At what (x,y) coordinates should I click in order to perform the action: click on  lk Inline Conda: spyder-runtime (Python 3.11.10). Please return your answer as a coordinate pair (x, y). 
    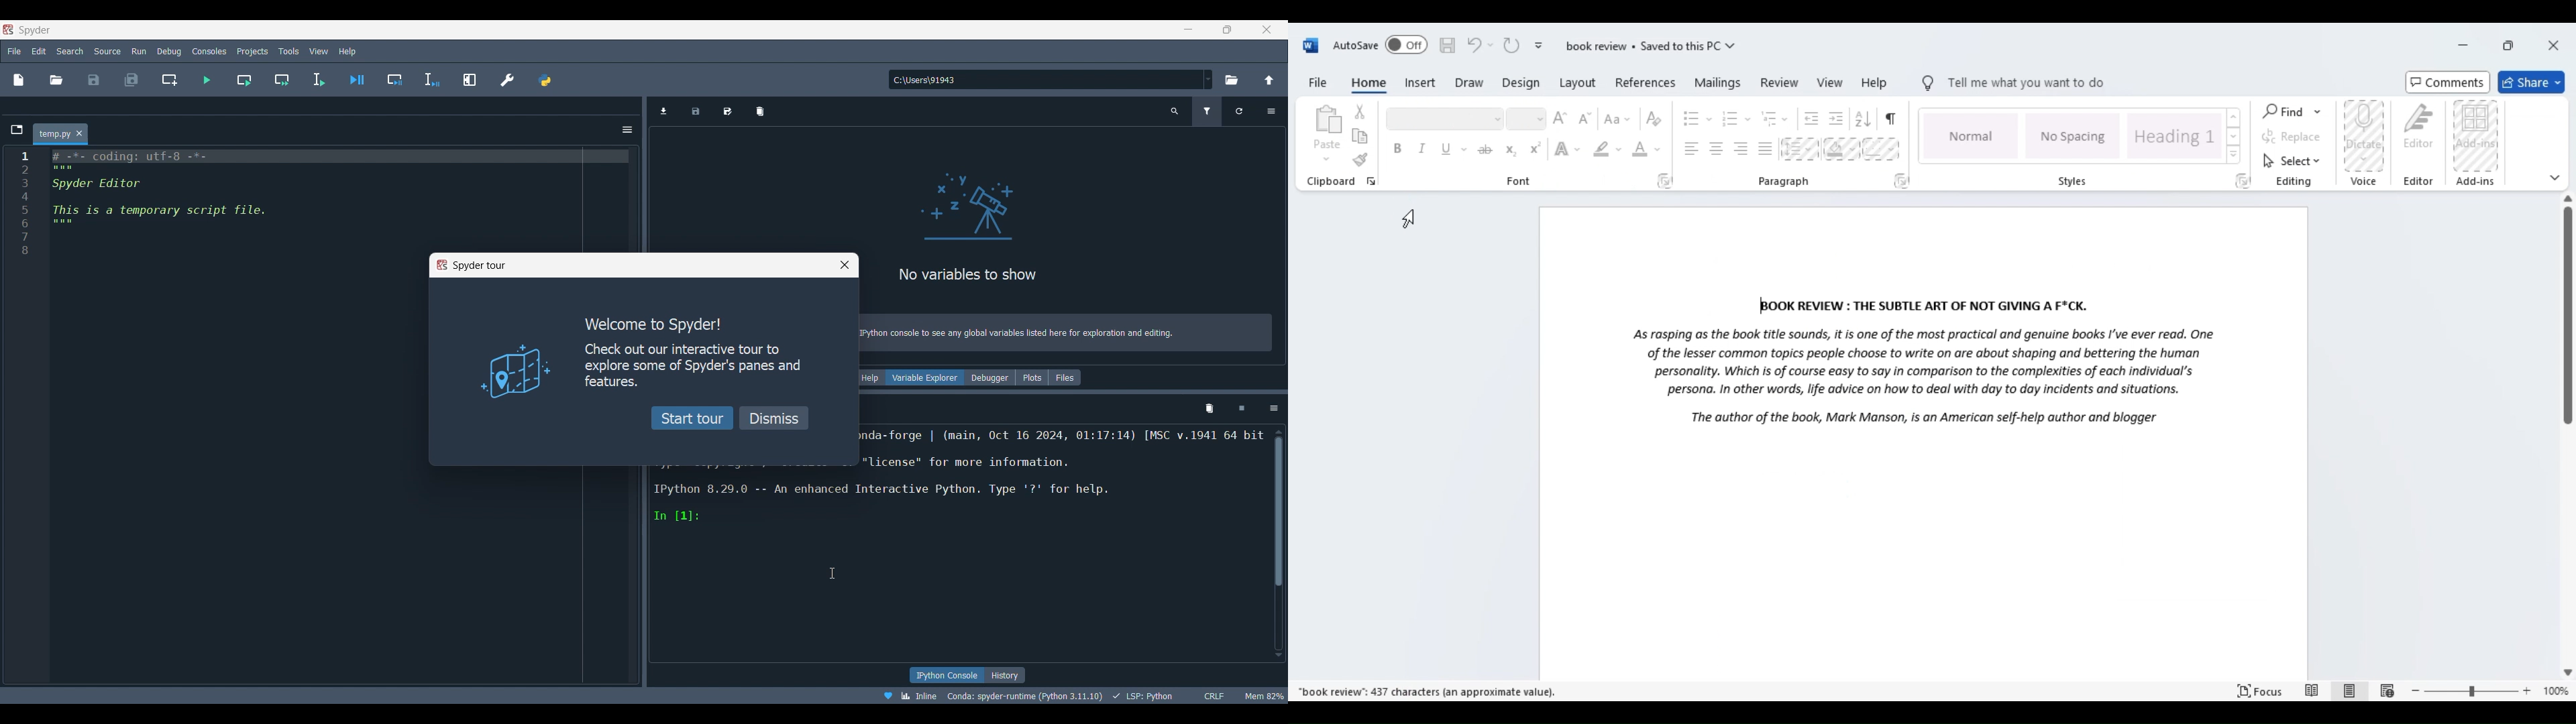
    Looking at the image, I should click on (990, 696).